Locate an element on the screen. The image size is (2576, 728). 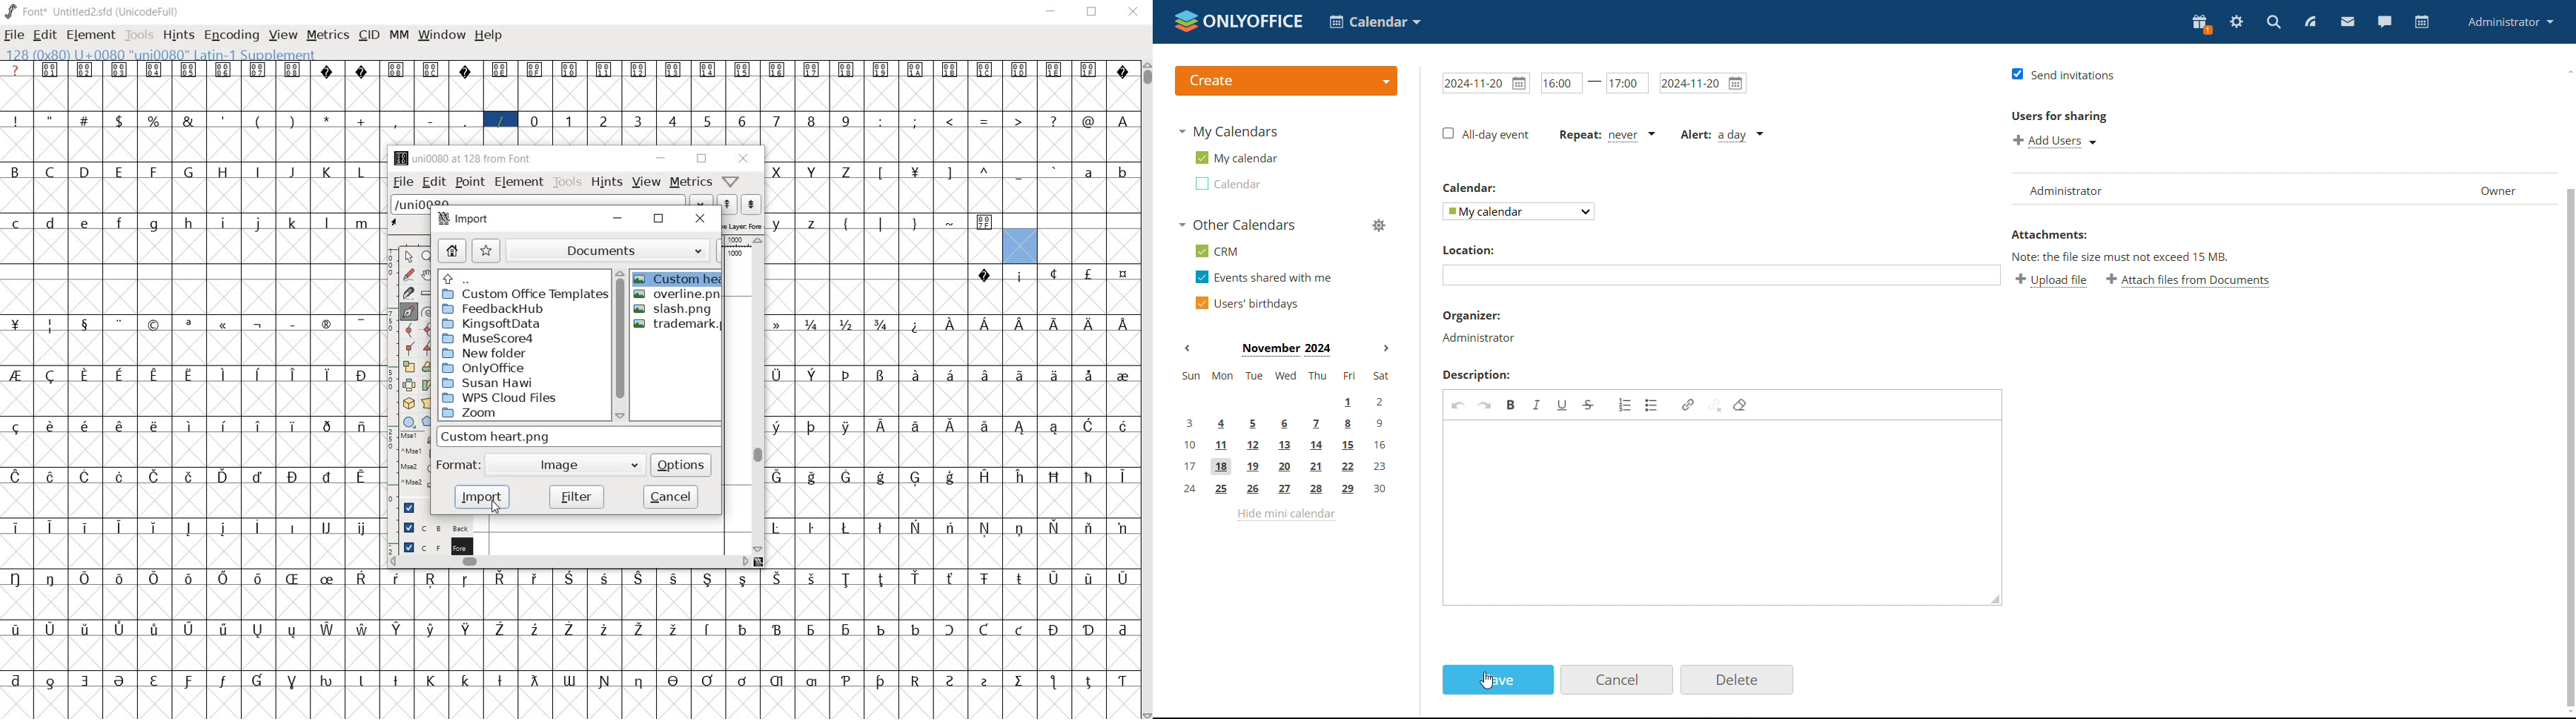
glyph is located at coordinates (120, 324).